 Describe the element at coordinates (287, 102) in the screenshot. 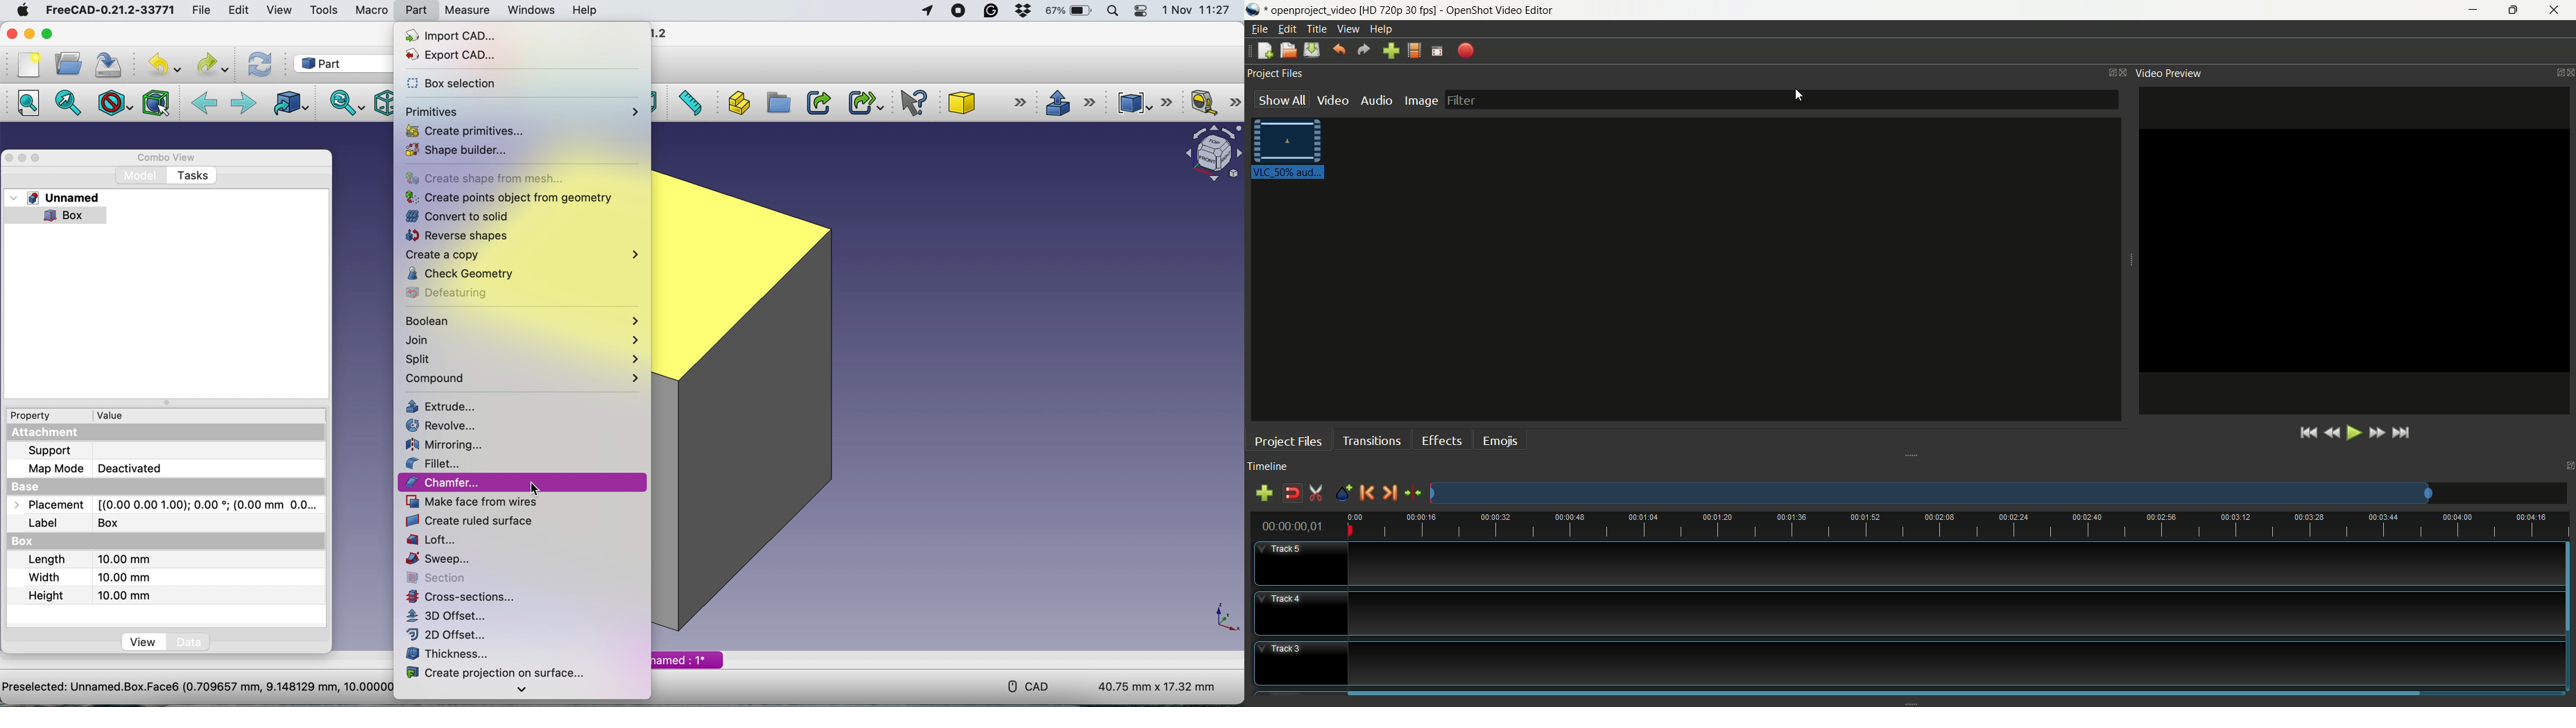

I see `go to linked object` at that location.